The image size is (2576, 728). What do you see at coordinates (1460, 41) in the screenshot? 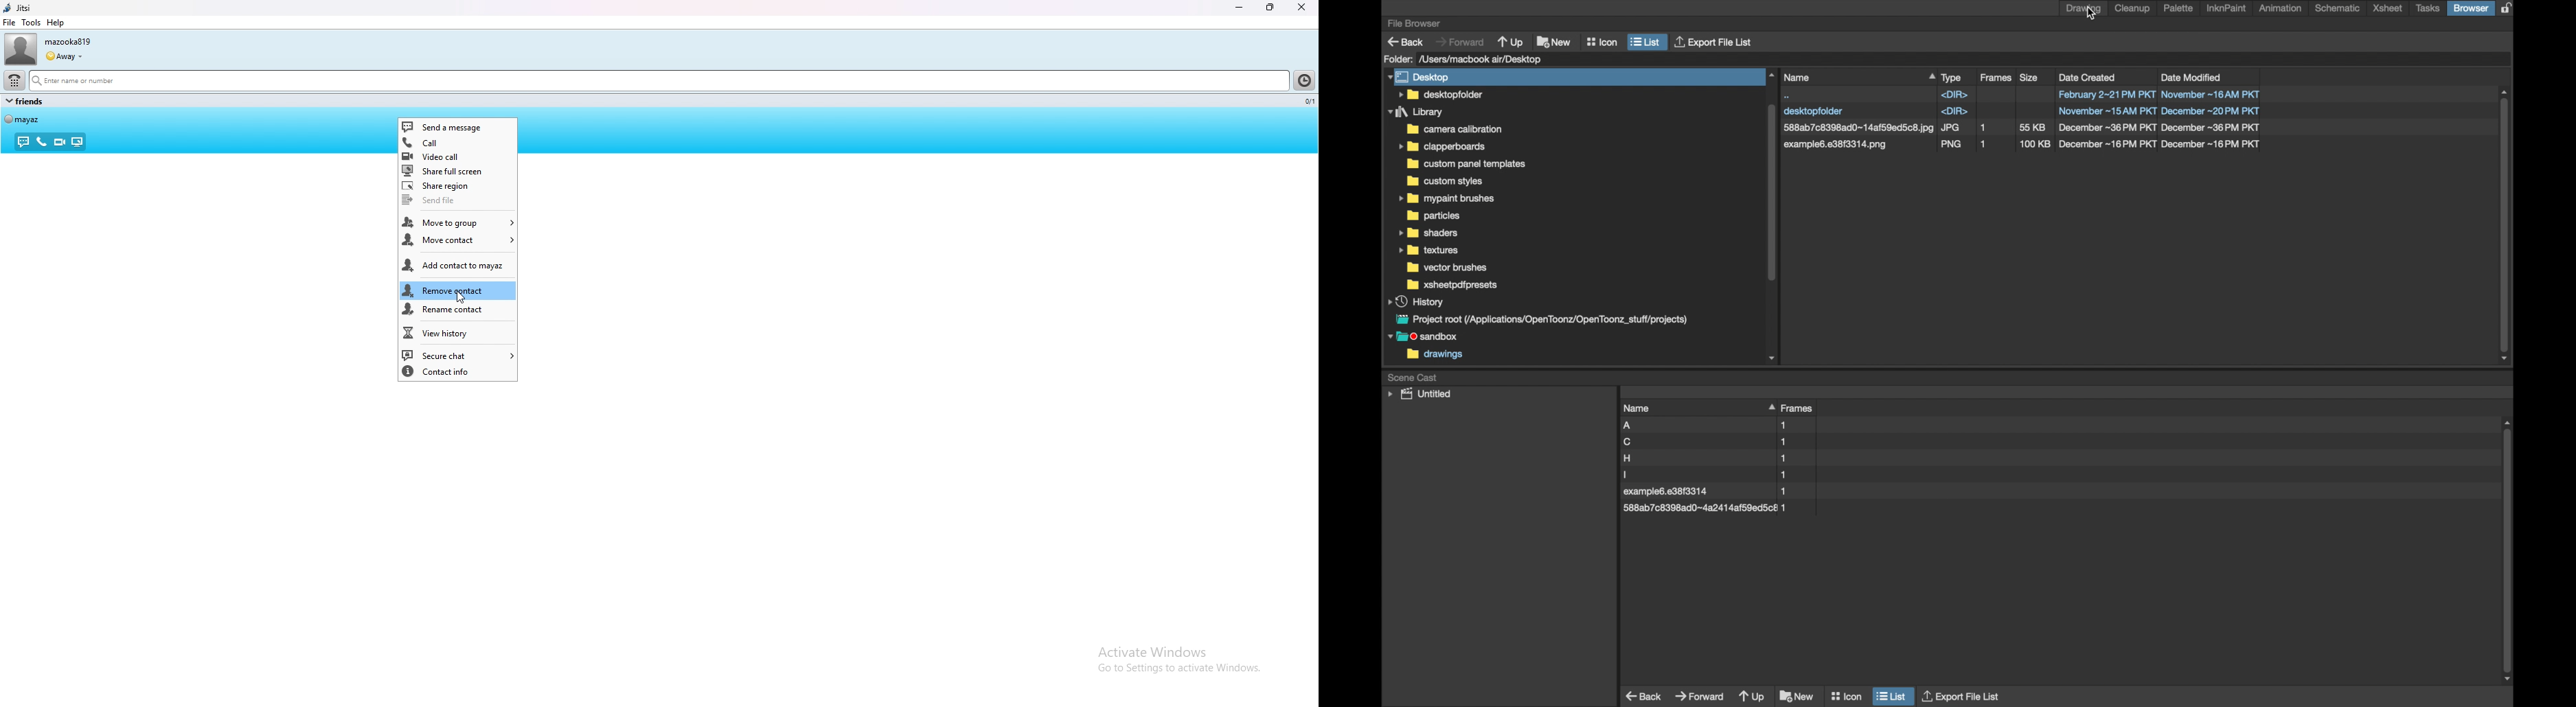
I see `forward` at bounding box center [1460, 41].